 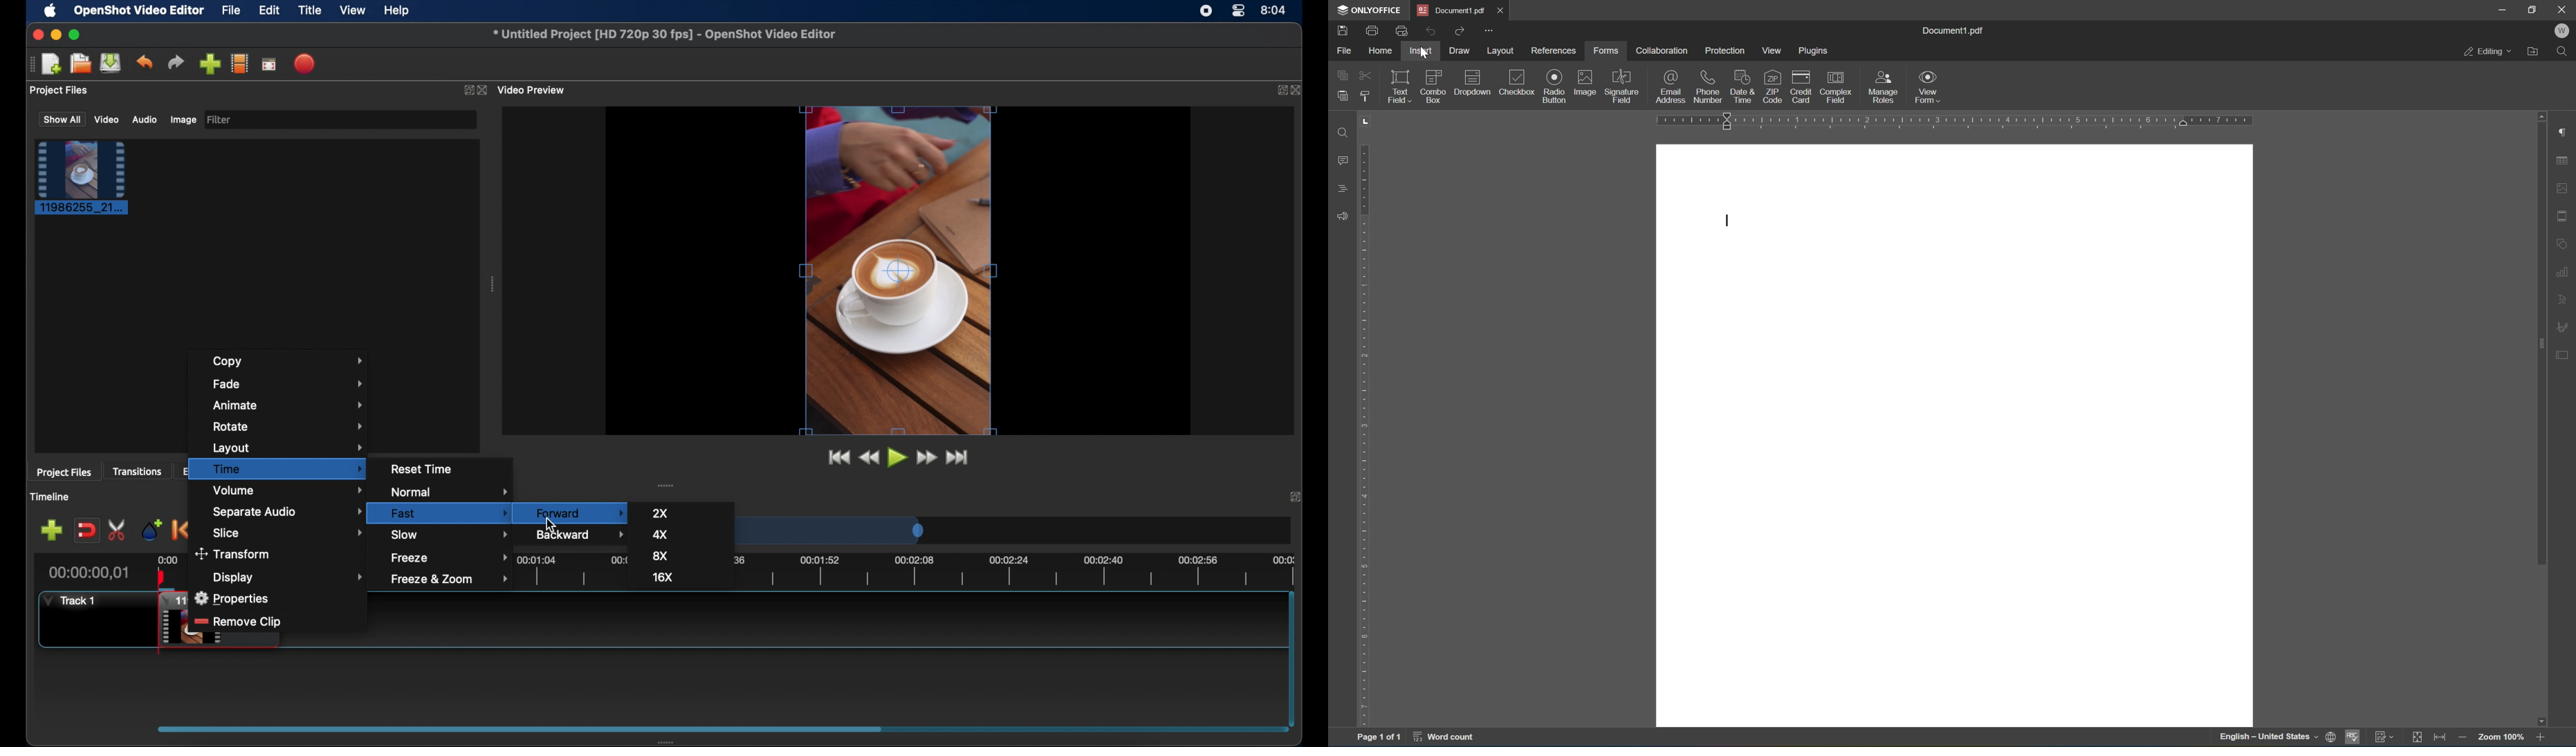 What do you see at coordinates (288, 405) in the screenshot?
I see `animate menu` at bounding box center [288, 405].